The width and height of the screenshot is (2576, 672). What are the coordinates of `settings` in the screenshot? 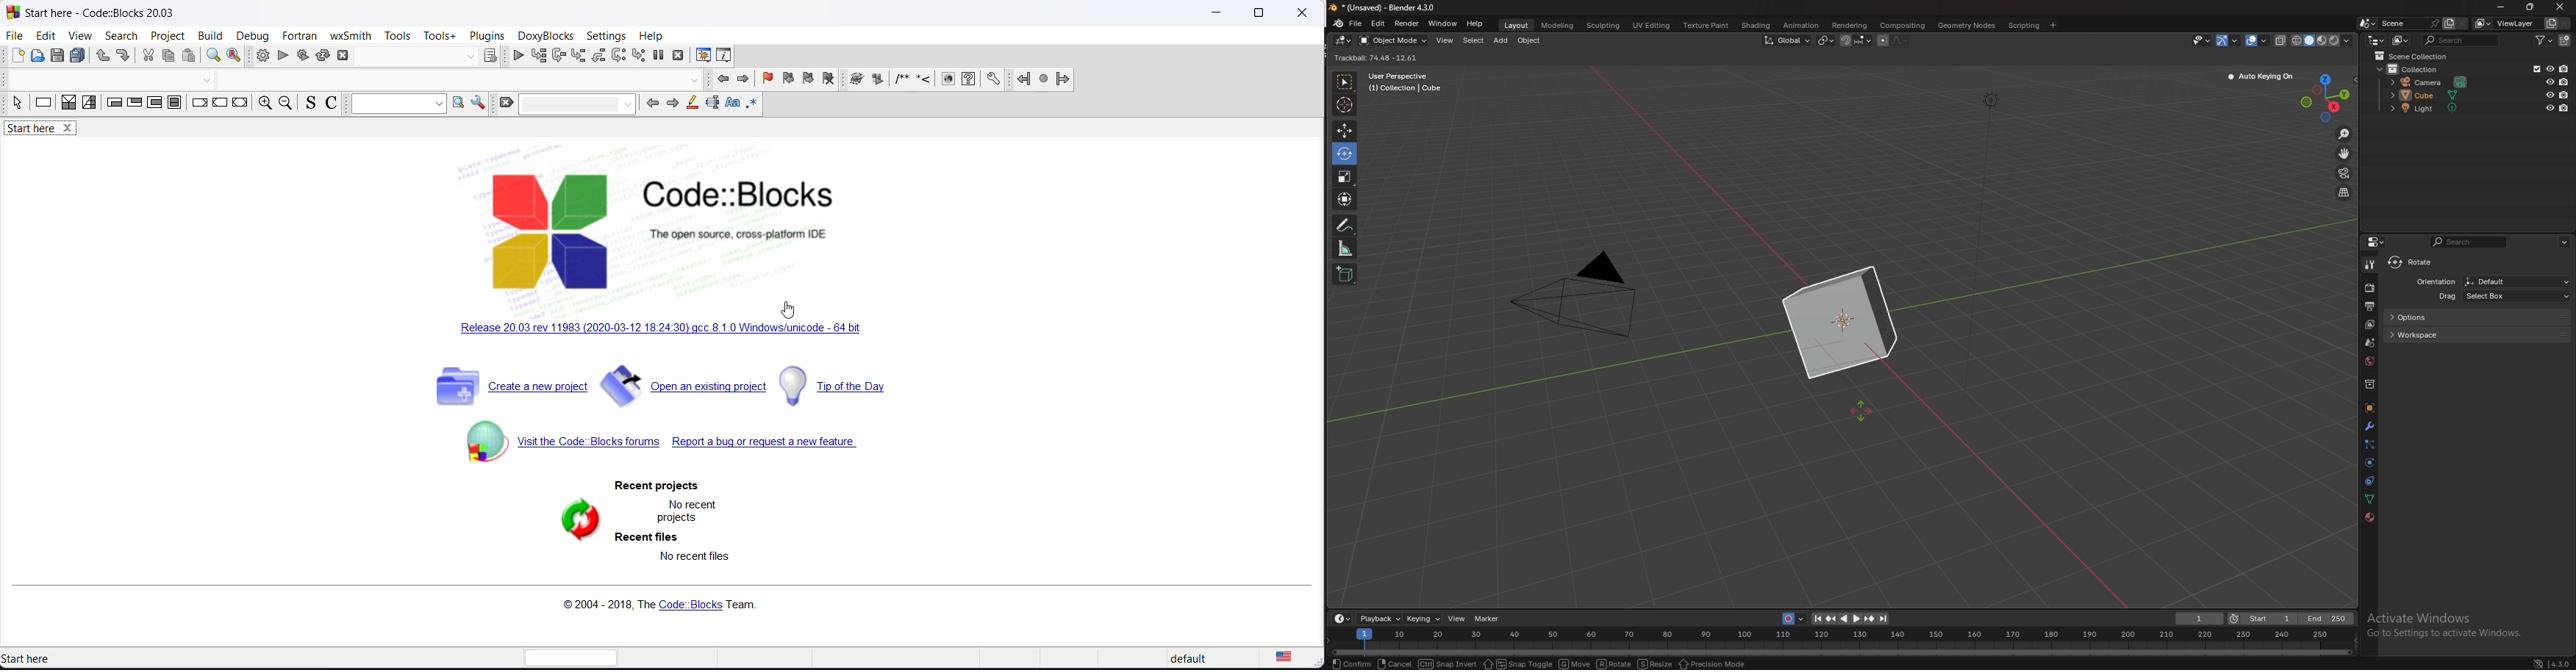 It's located at (604, 37).